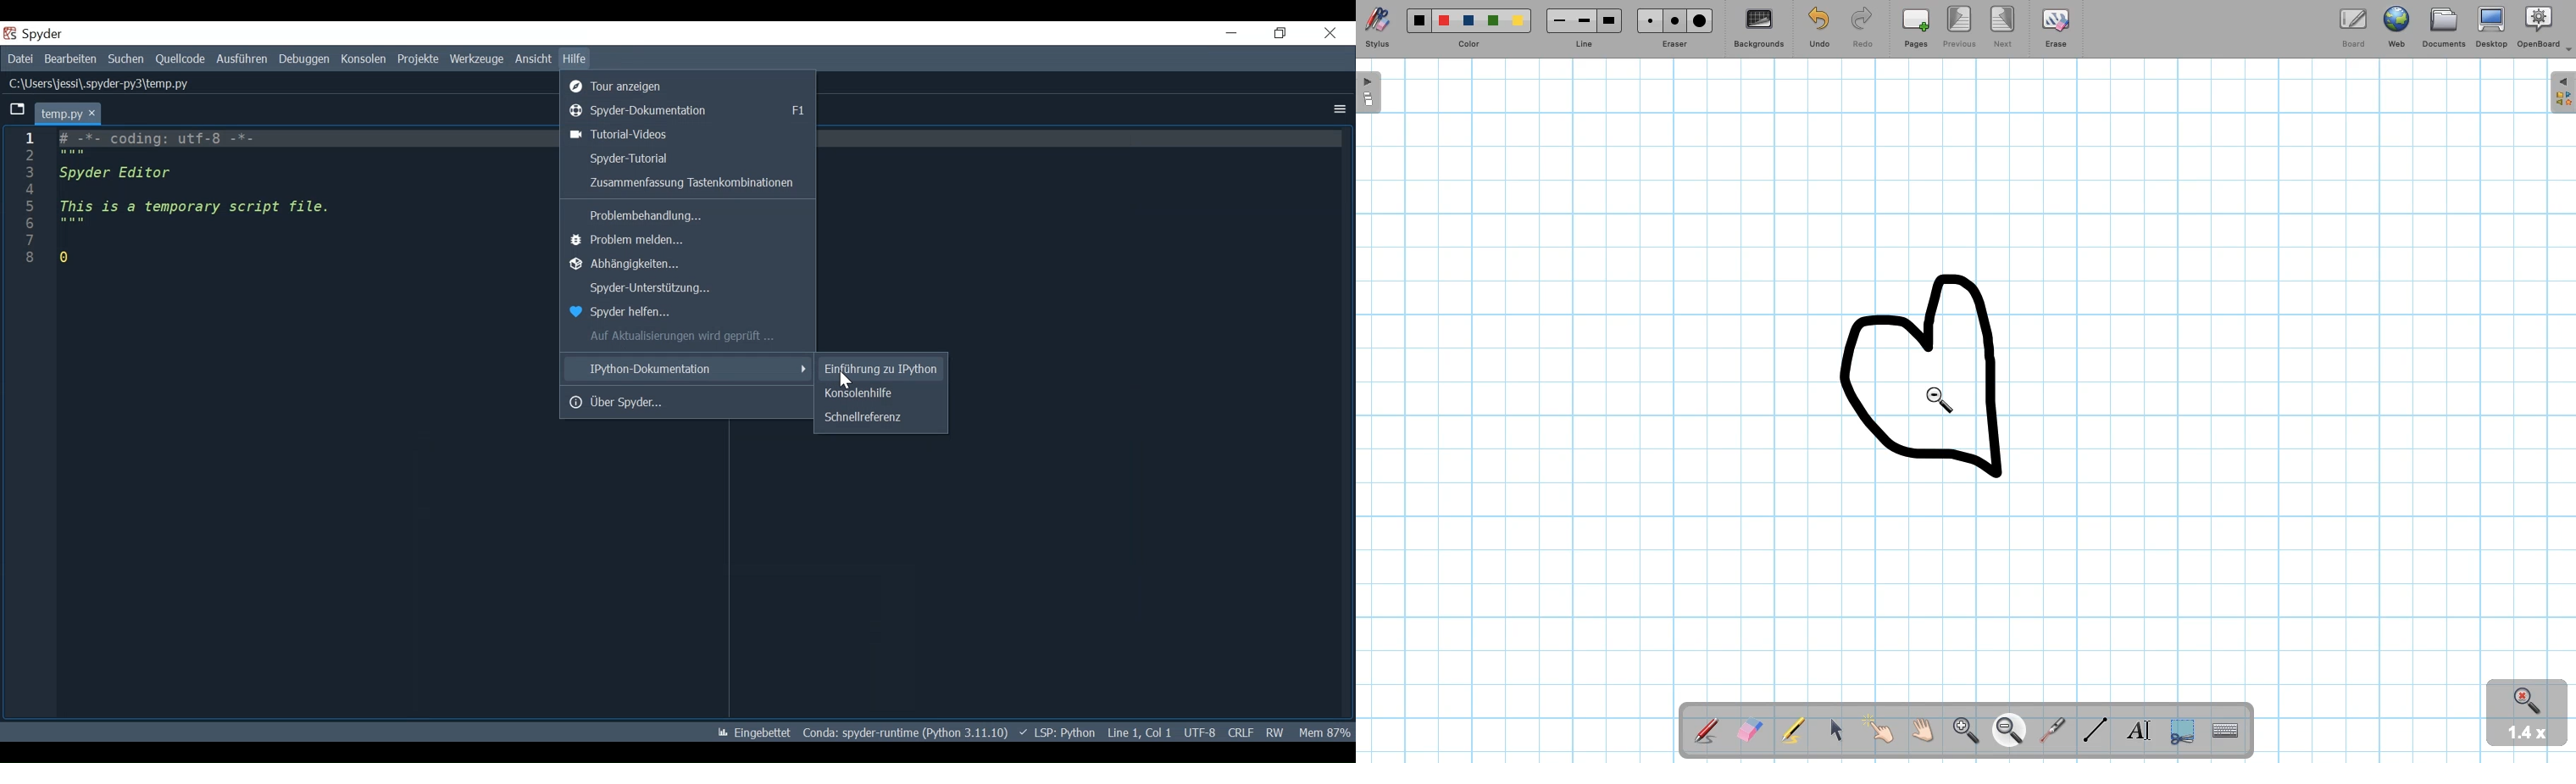  What do you see at coordinates (880, 394) in the screenshot?
I see `Console Help` at bounding box center [880, 394].